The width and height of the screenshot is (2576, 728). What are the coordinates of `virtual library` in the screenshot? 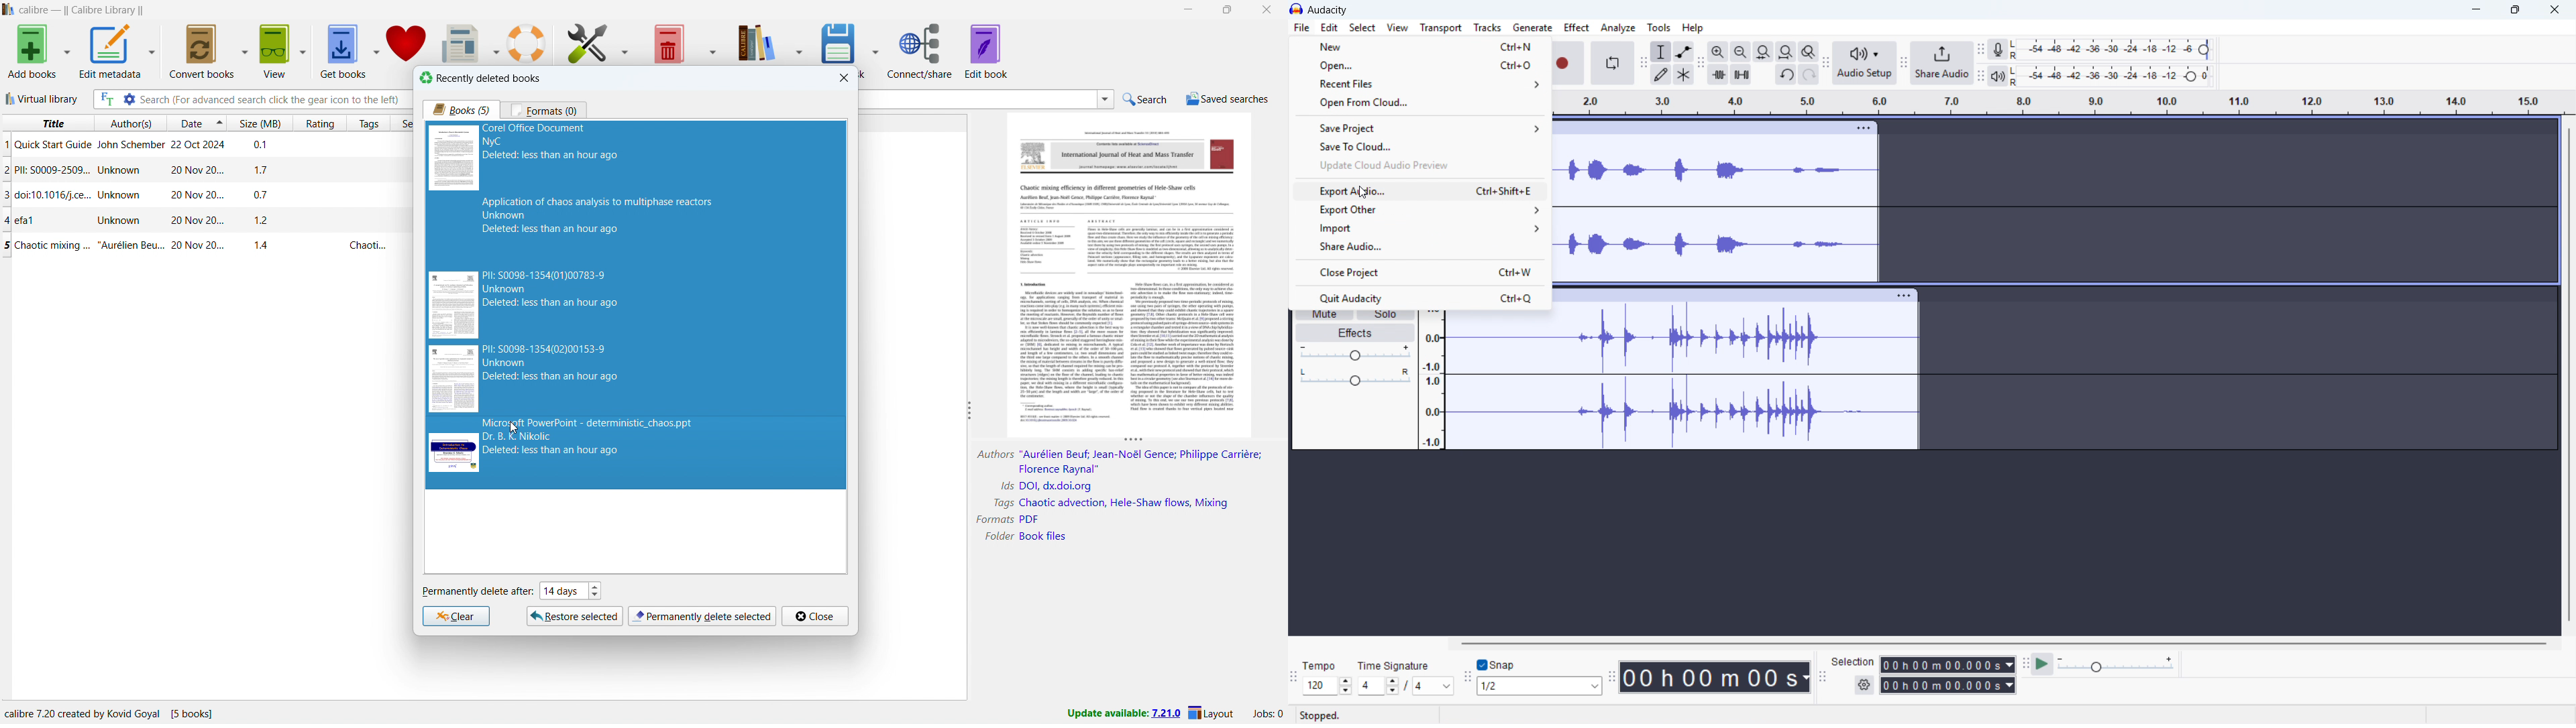 It's located at (41, 98).